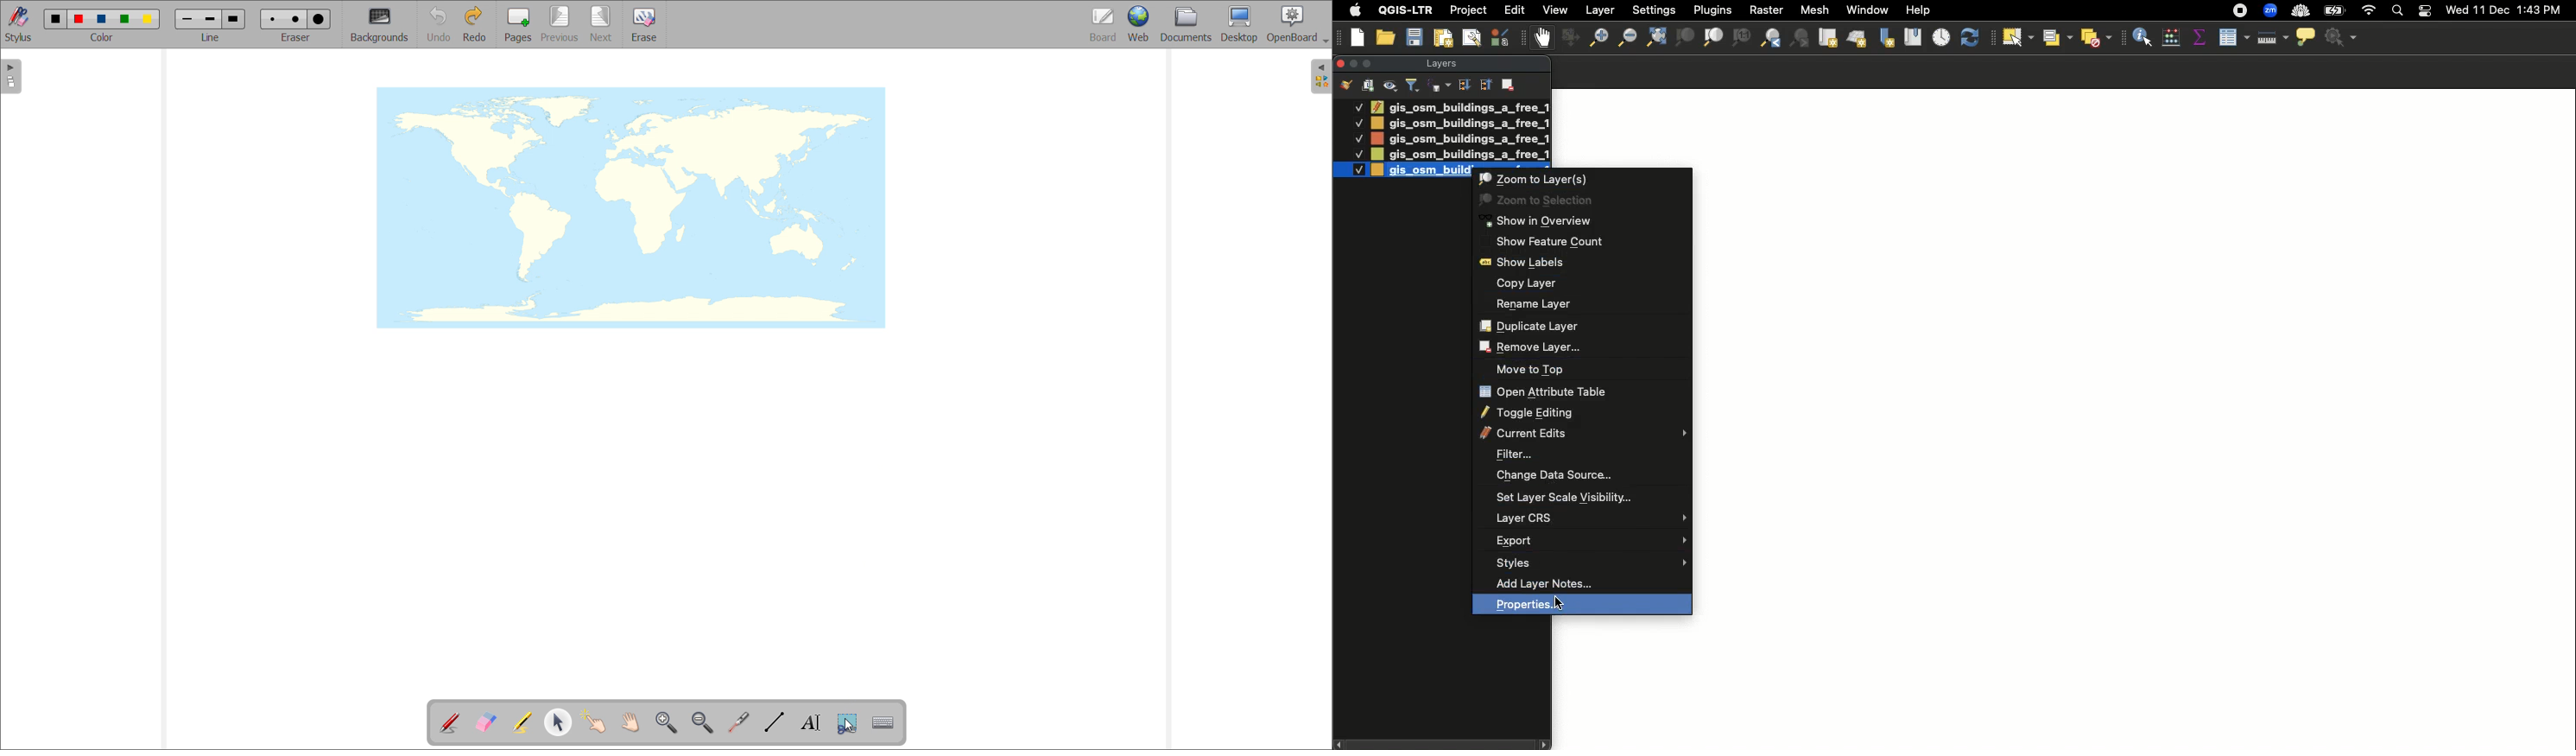 Image resolution: width=2576 pixels, height=756 pixels. What do you see at coordinates (1589, 454) in the screenshot?
I see `Filter` at bounding box center [1589, 454].